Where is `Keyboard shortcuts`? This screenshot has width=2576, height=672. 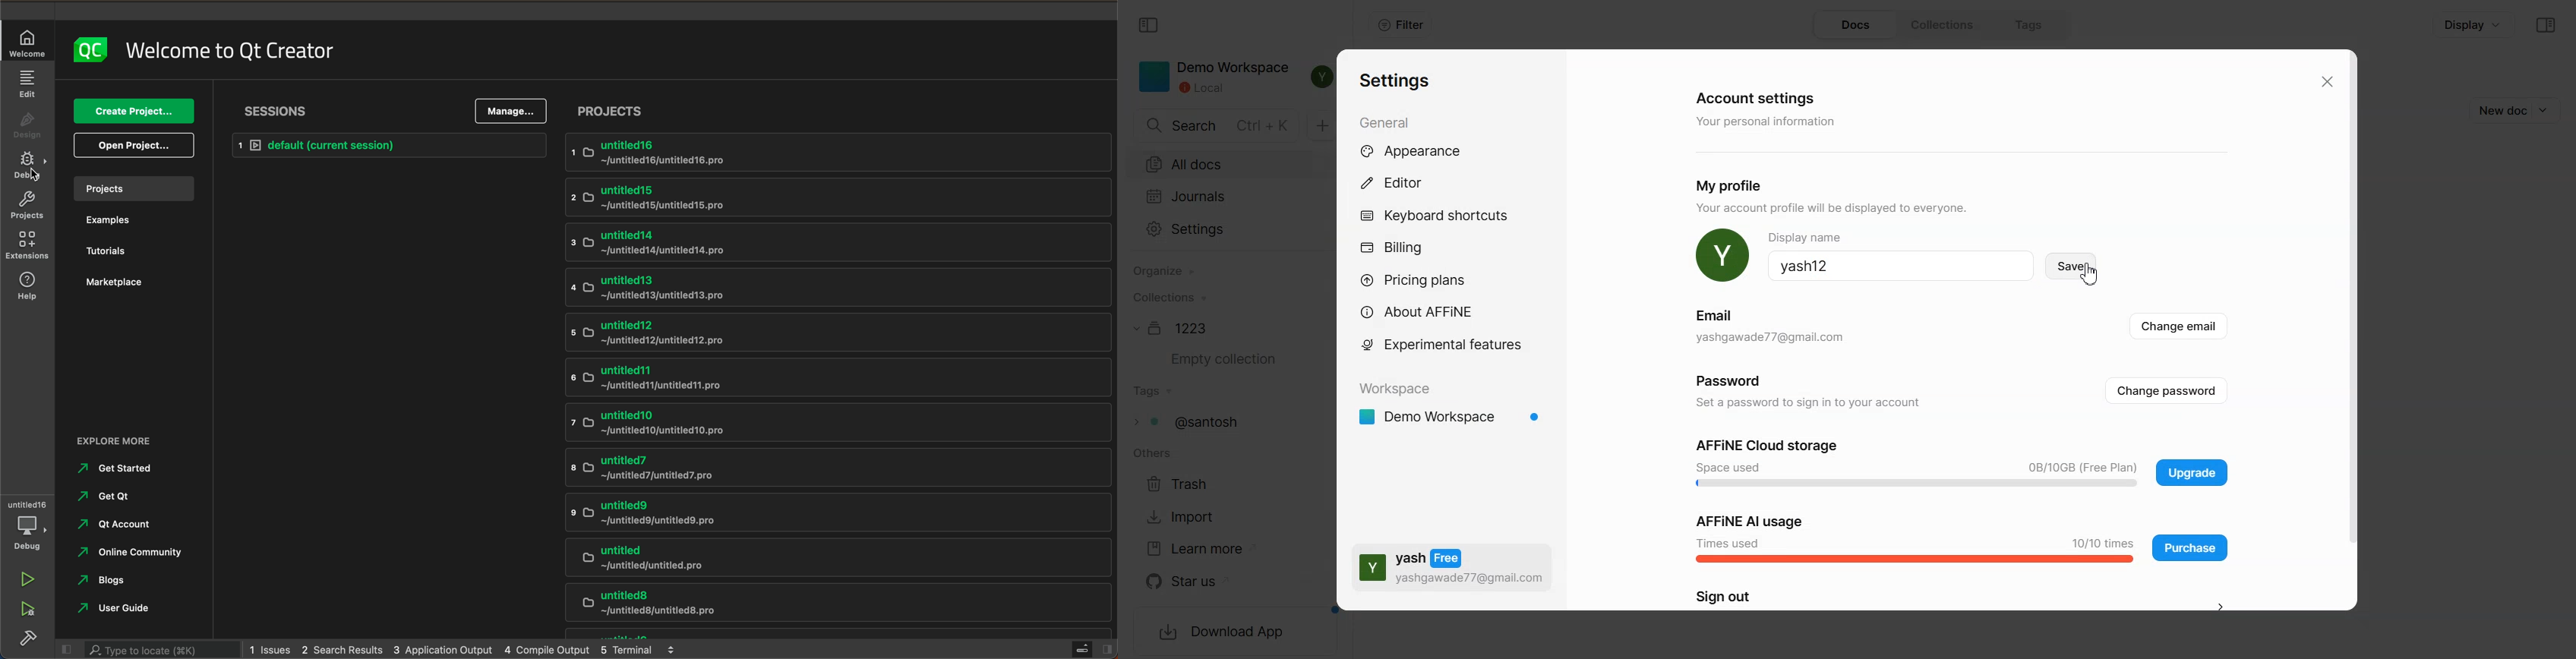
Keyboard shortcuts is located at coordinates (1435, 215).